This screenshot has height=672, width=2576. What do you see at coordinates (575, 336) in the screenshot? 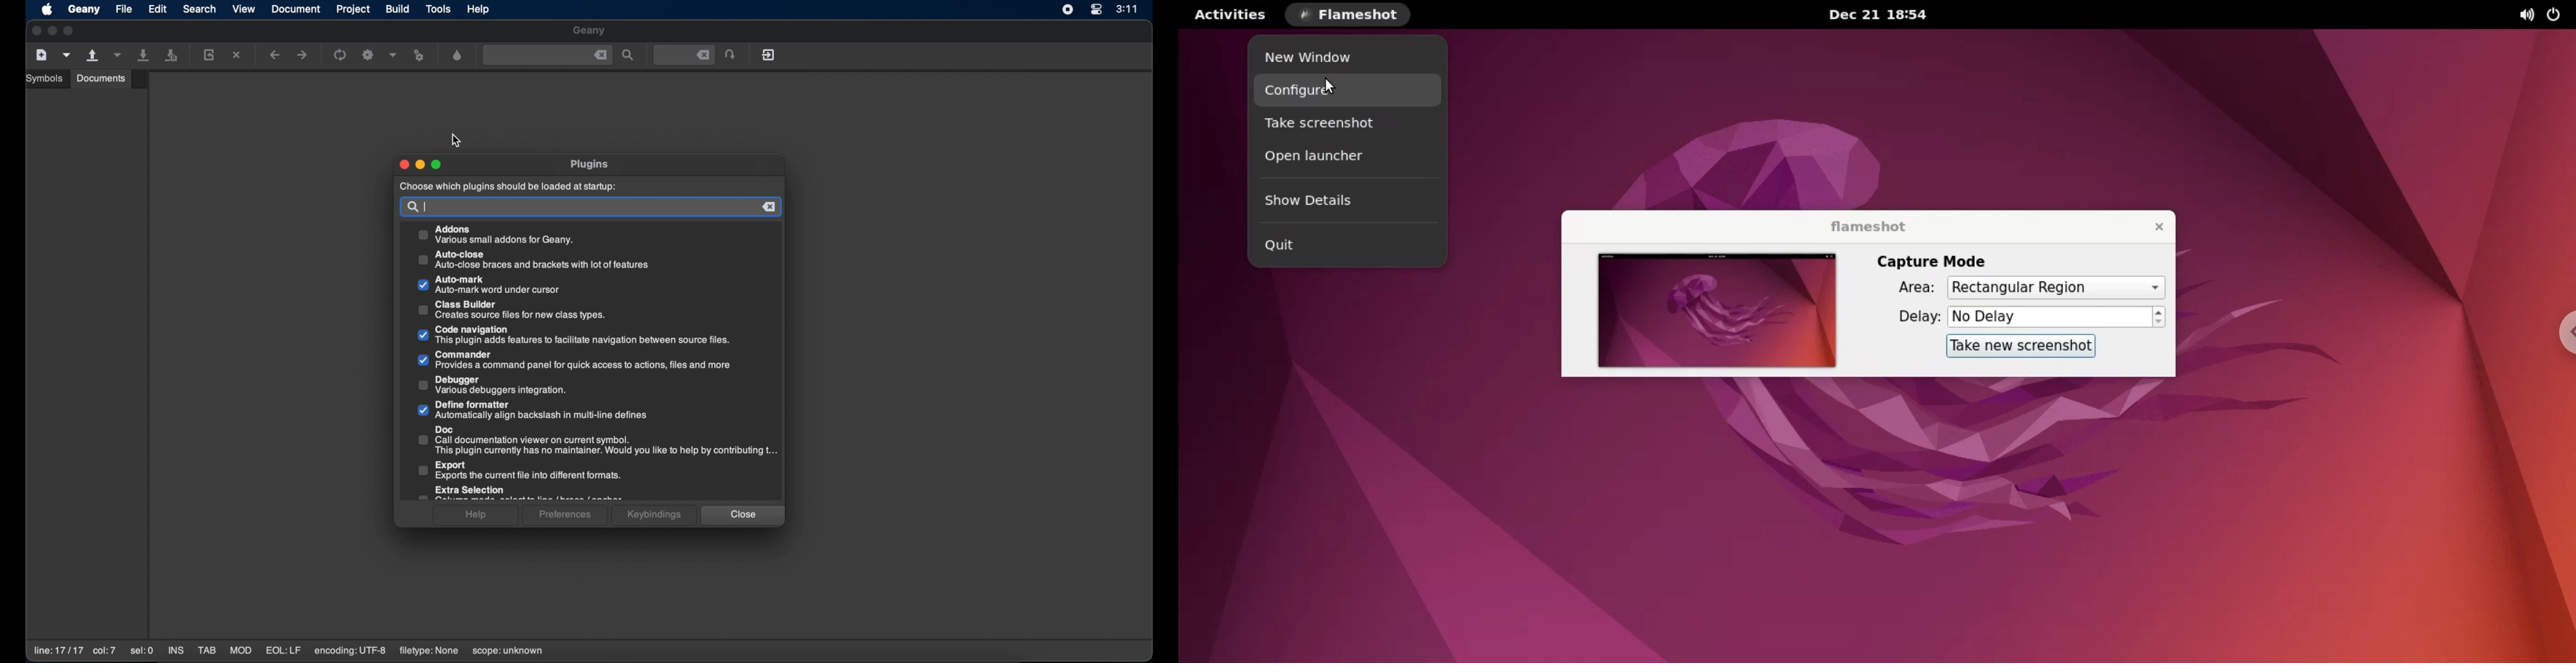
I see `Code navigation This plugin adds features to facilitate navigation between source files.` at bounding box center [575, 336].